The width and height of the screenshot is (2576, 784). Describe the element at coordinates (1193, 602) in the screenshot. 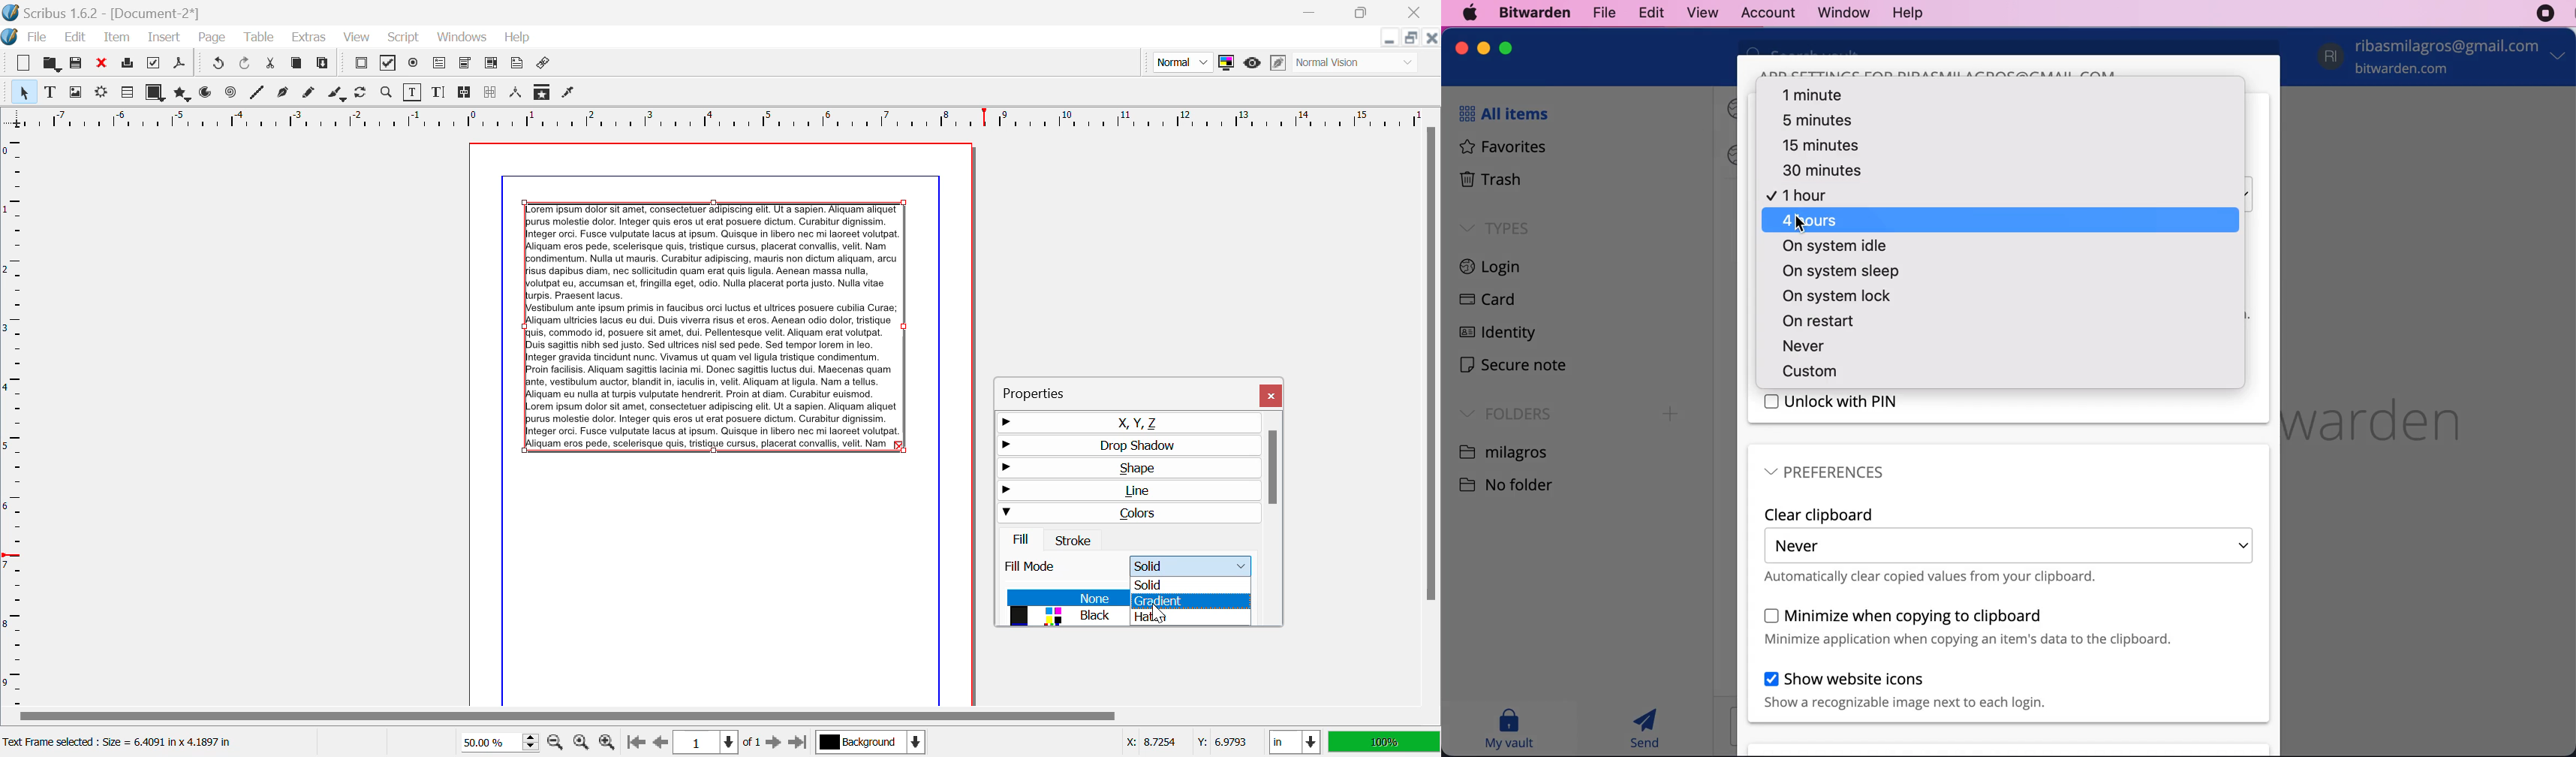

I see `Gradient` at that location.